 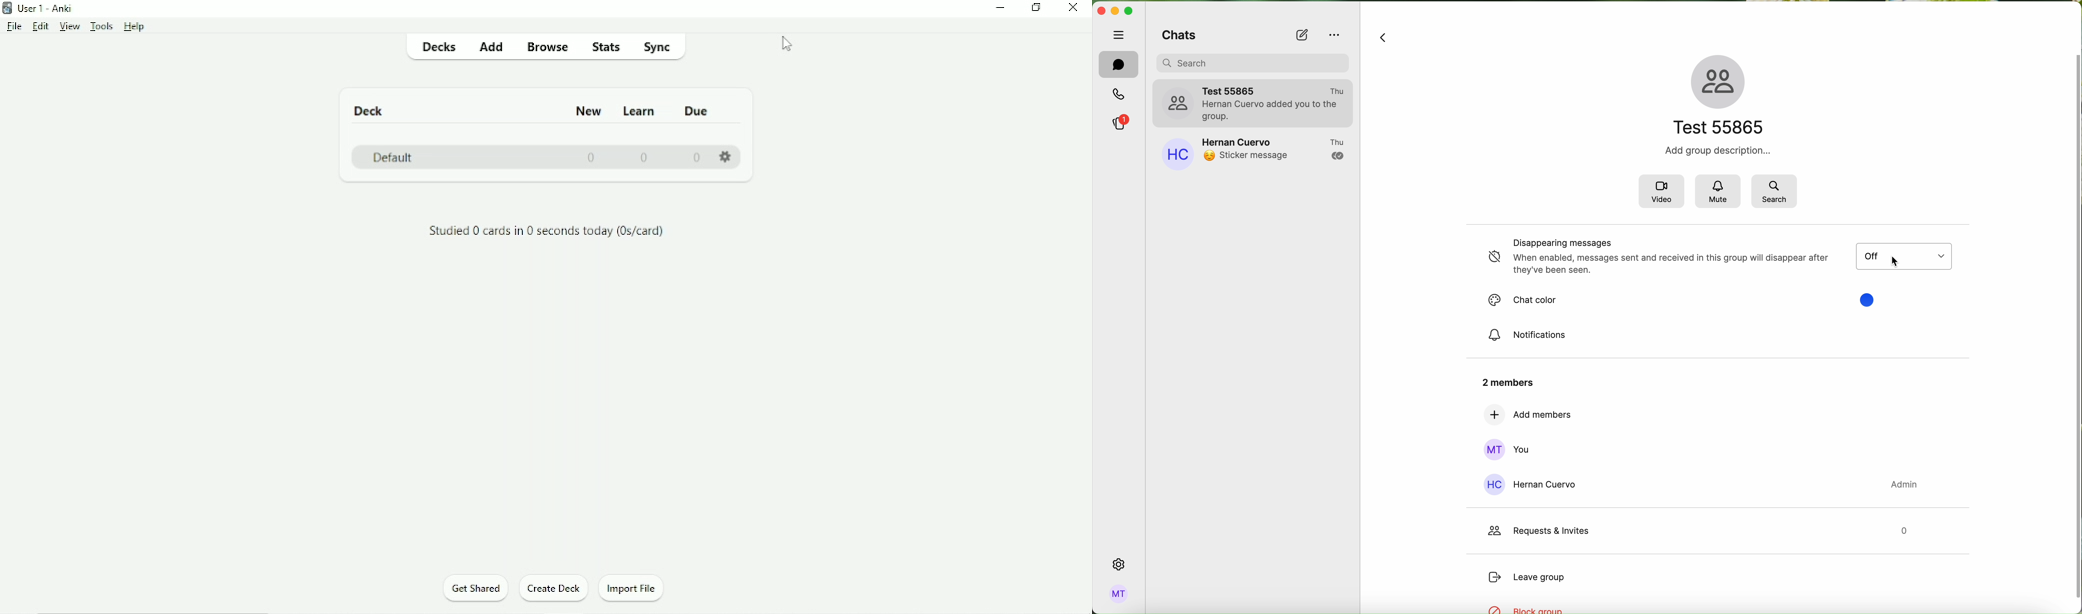 I want to click on Help, so click(x=135, y=27).